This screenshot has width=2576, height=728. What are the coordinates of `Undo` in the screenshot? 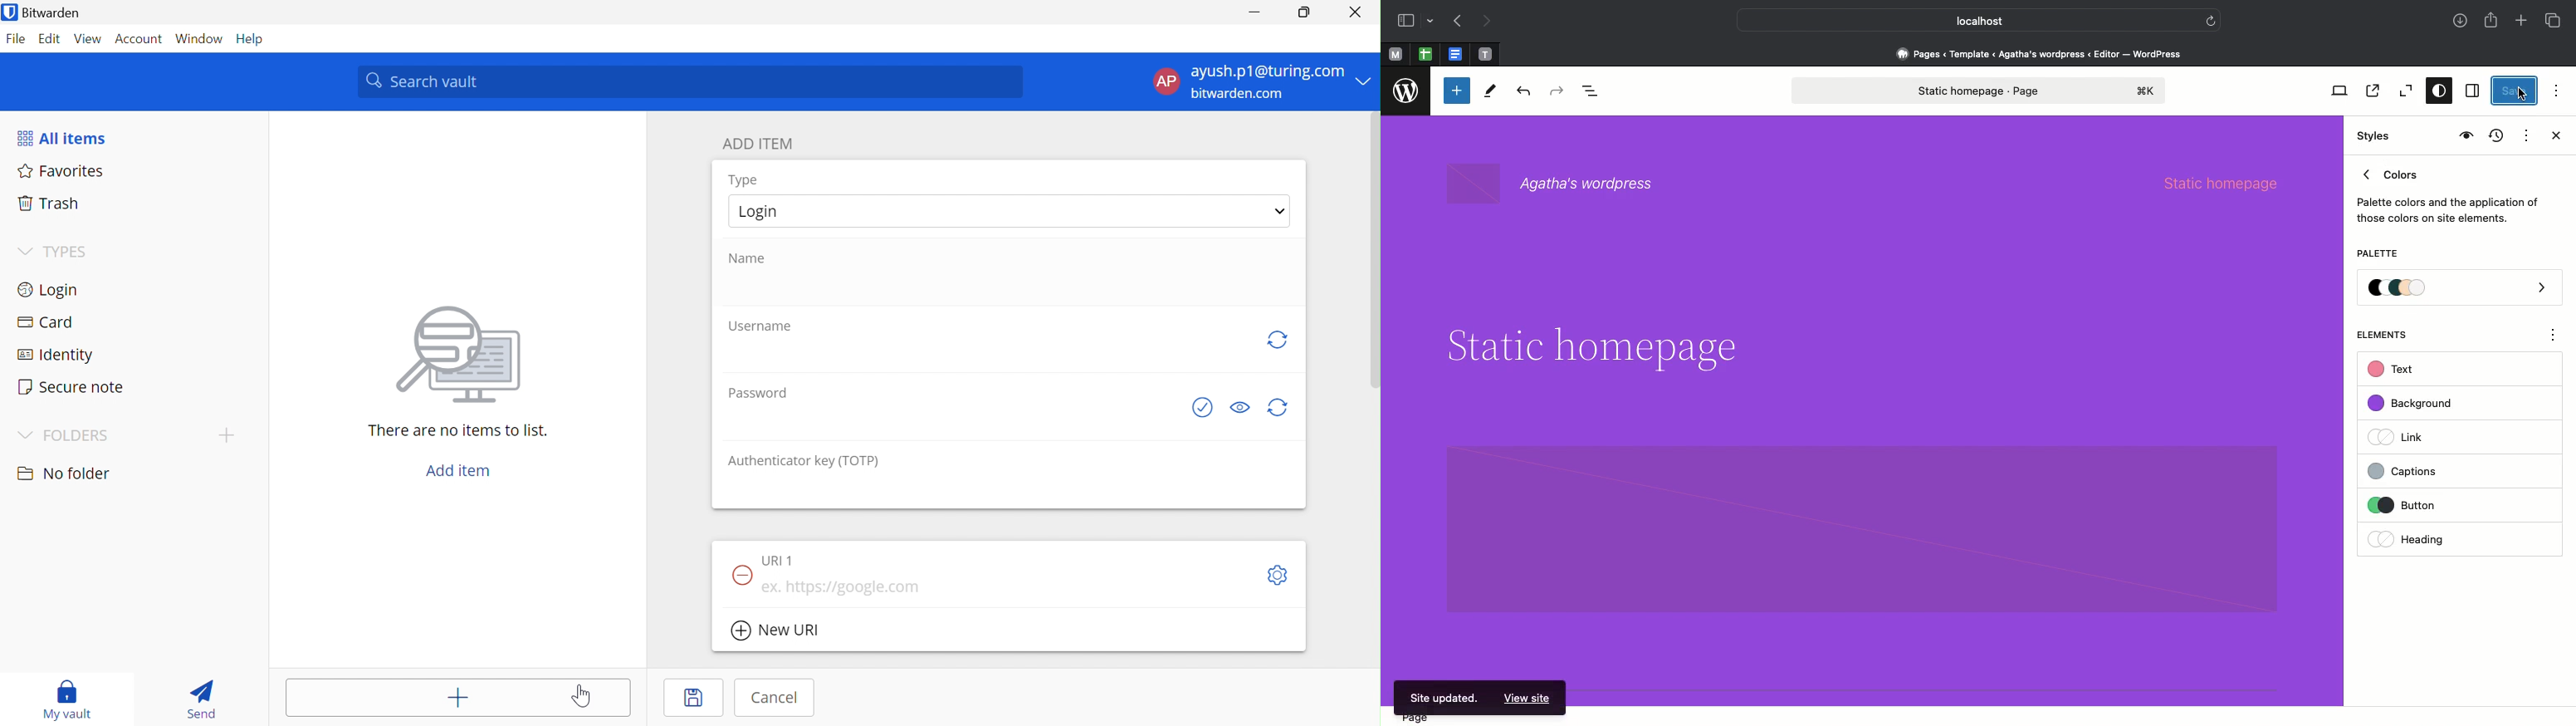 It's located at (1523, 92).